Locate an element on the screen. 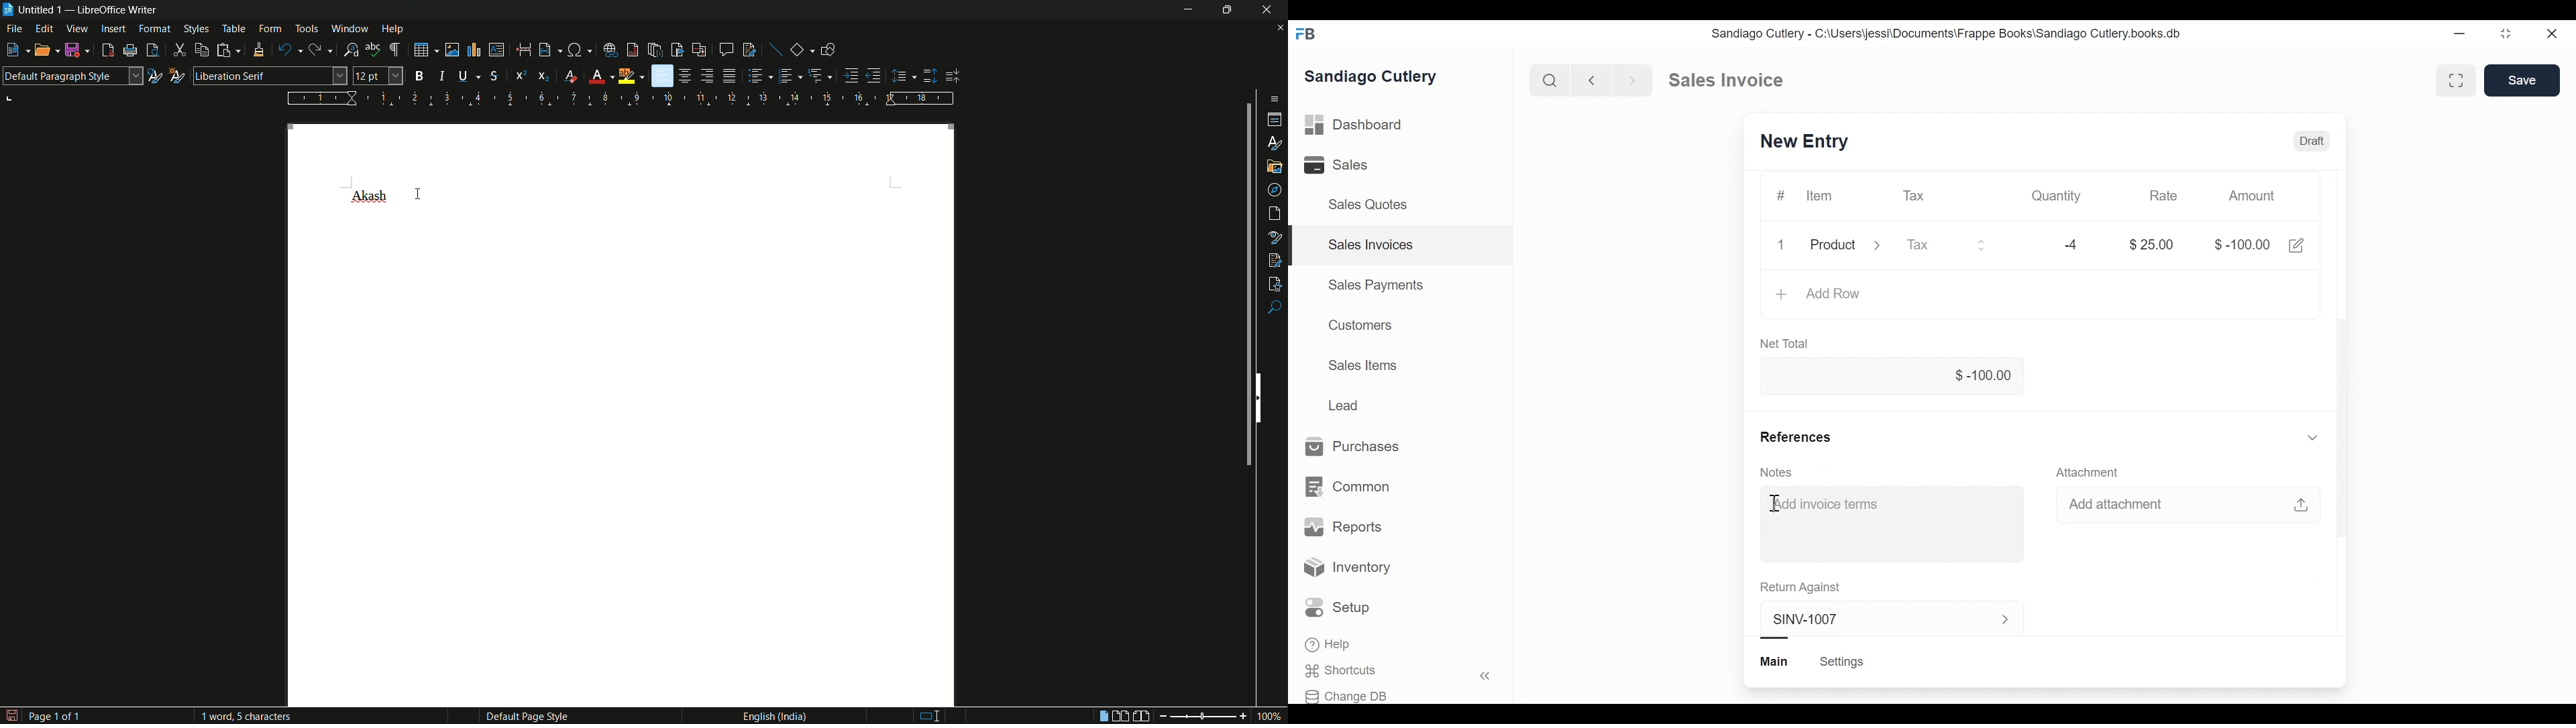 The height and width of the screenshot is (728, 2576). Draft is located at coordinates (2312, 141).